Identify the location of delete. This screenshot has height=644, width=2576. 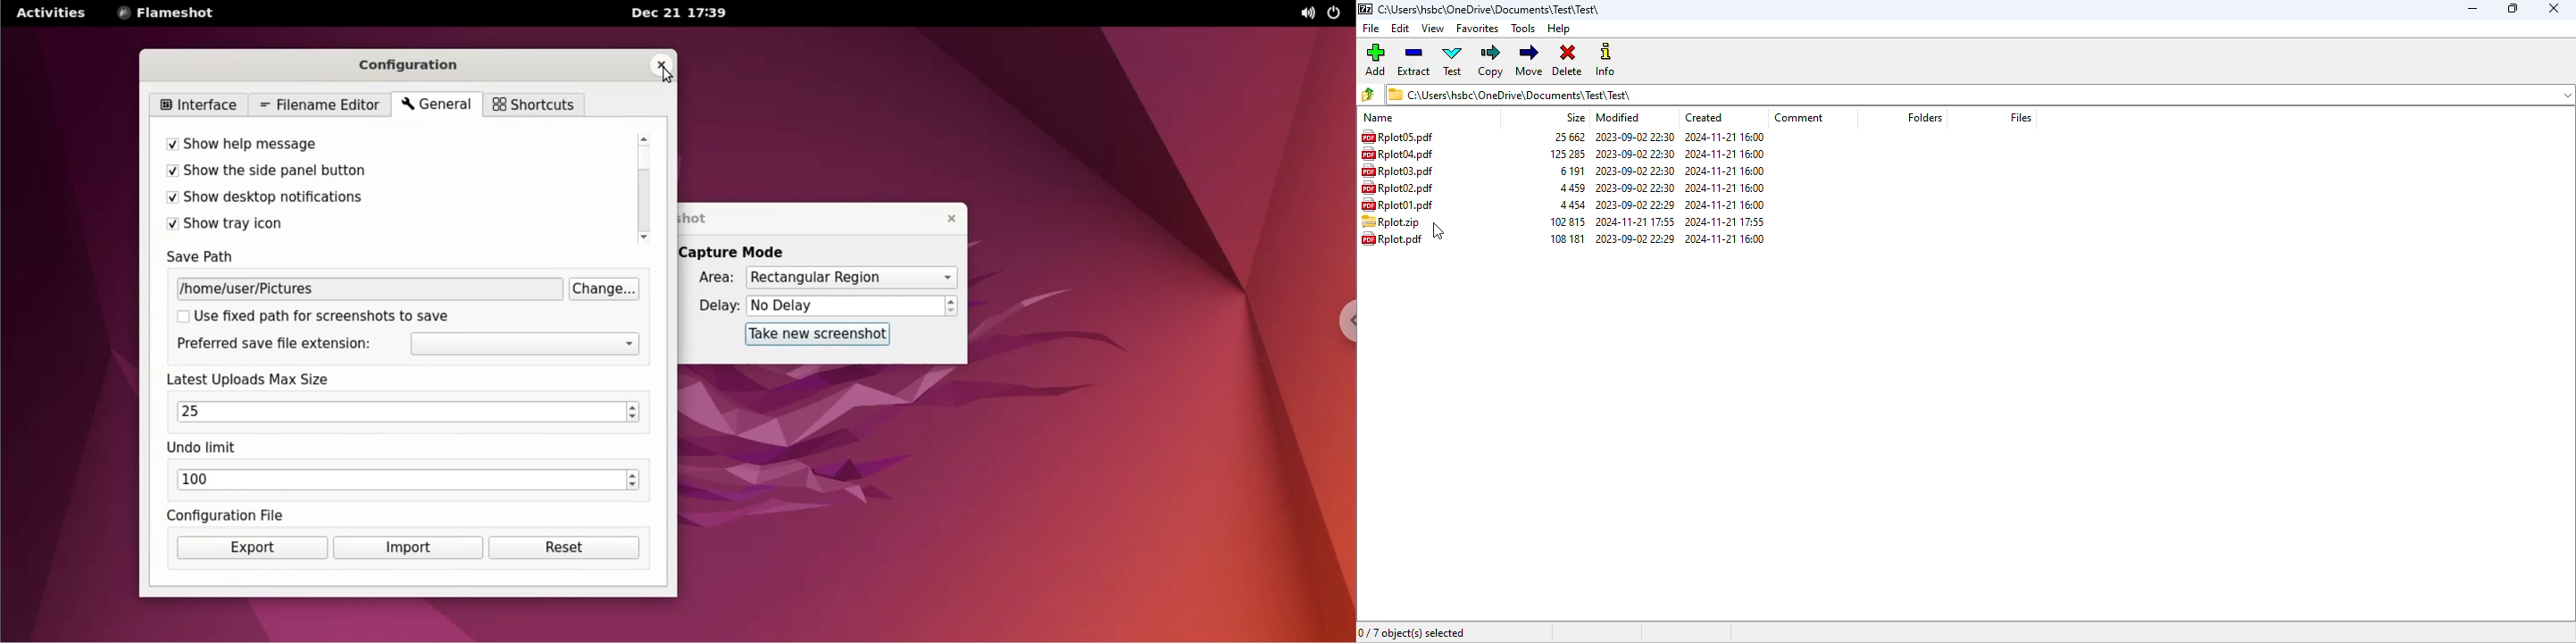
(1567, 60).